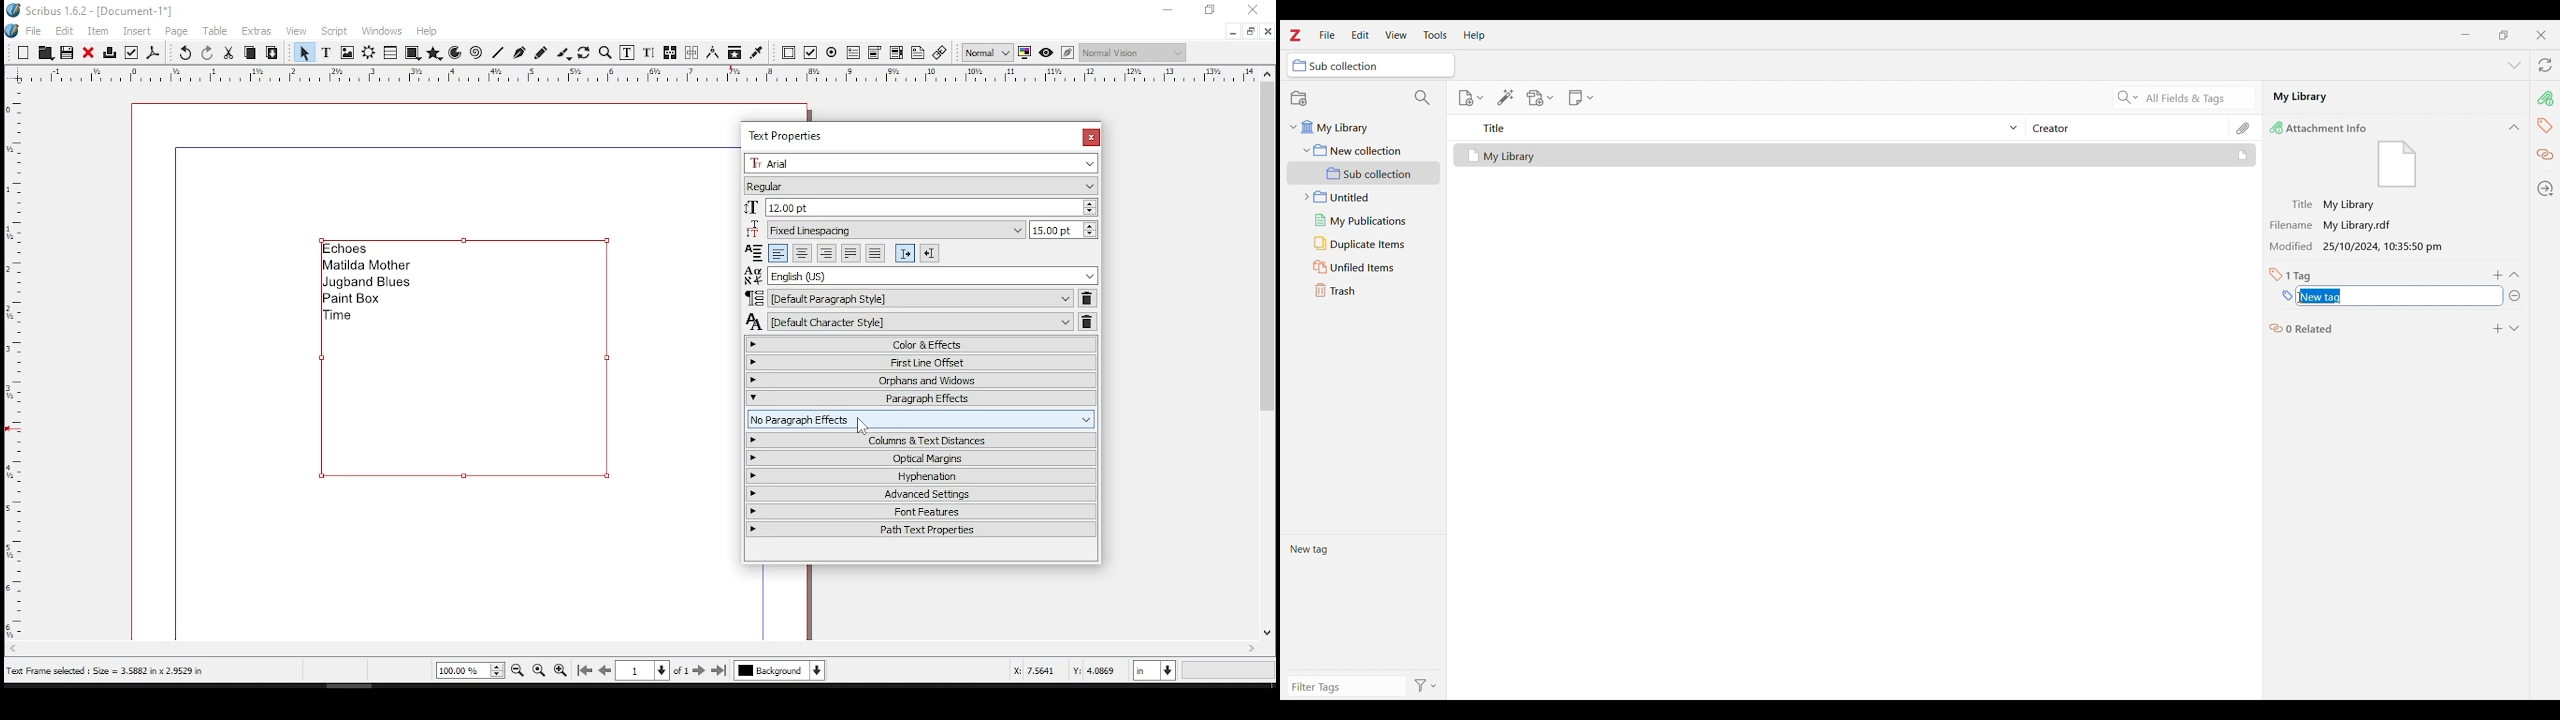 The width and height of the screenshot is (2576, 728). Describe the element at coordinates (1327, 34) in the screenshot. I see `File menu` at that location.